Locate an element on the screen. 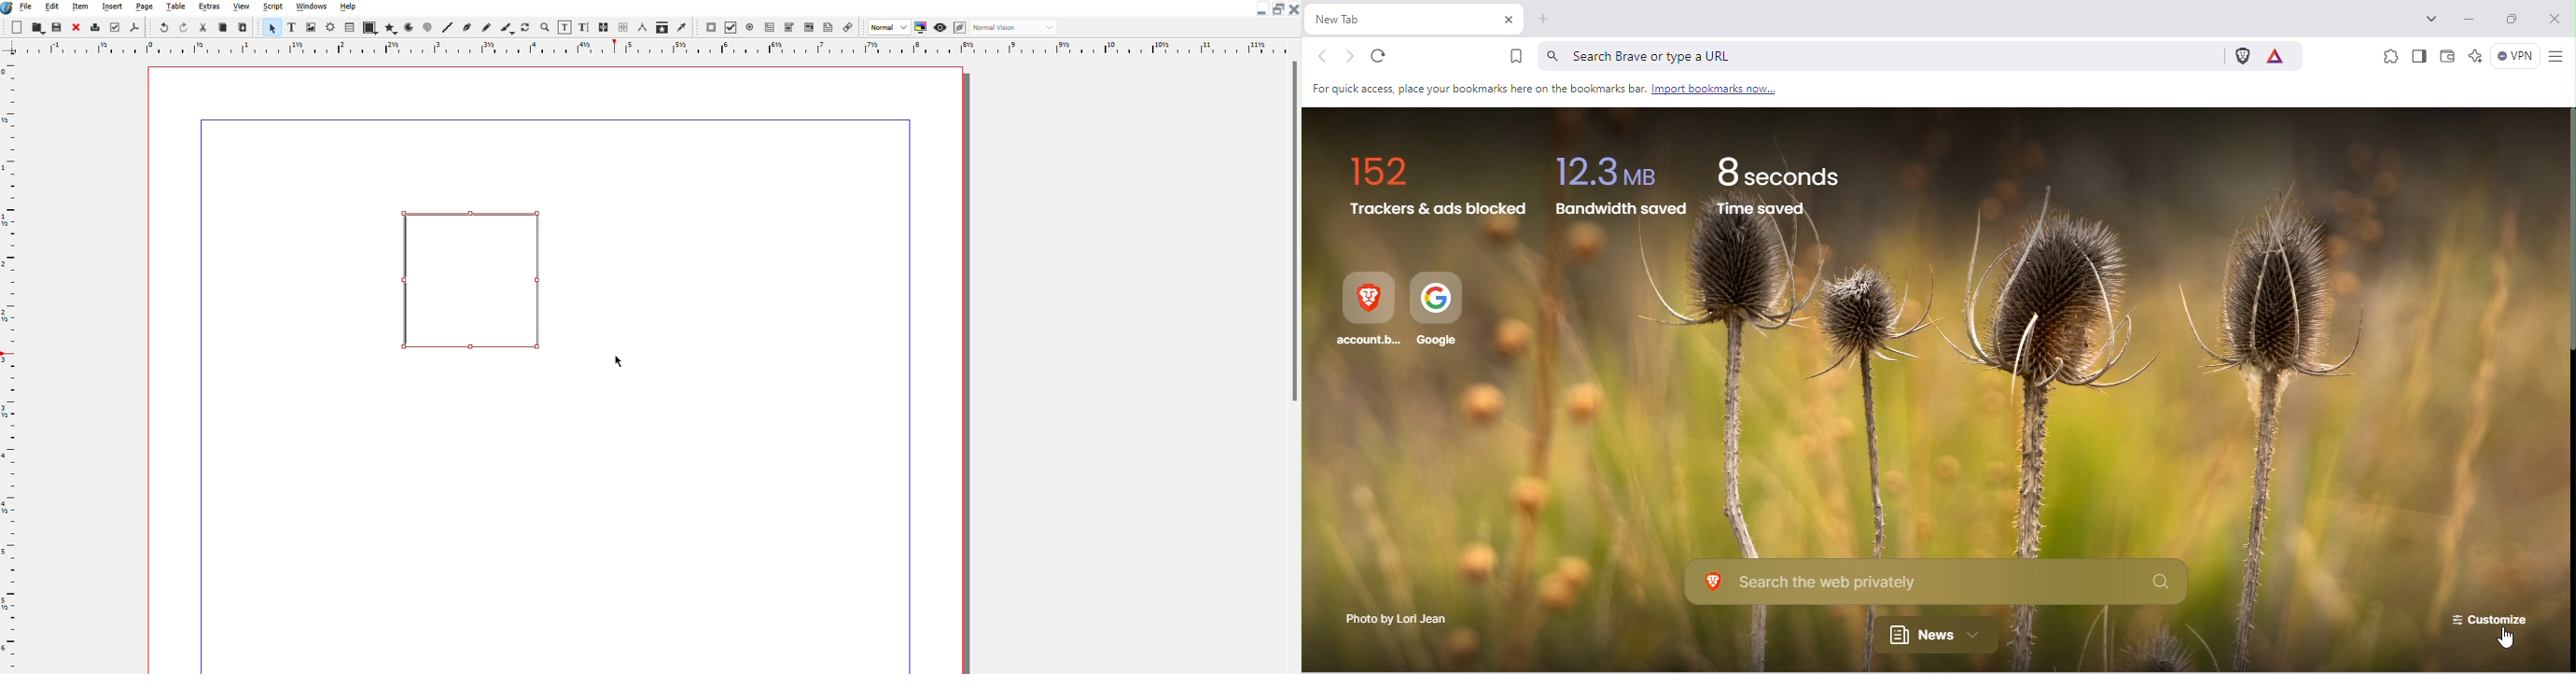 The width and height of the screenshot is (2576, 700). Polygons is located at coordinates (390, 27).